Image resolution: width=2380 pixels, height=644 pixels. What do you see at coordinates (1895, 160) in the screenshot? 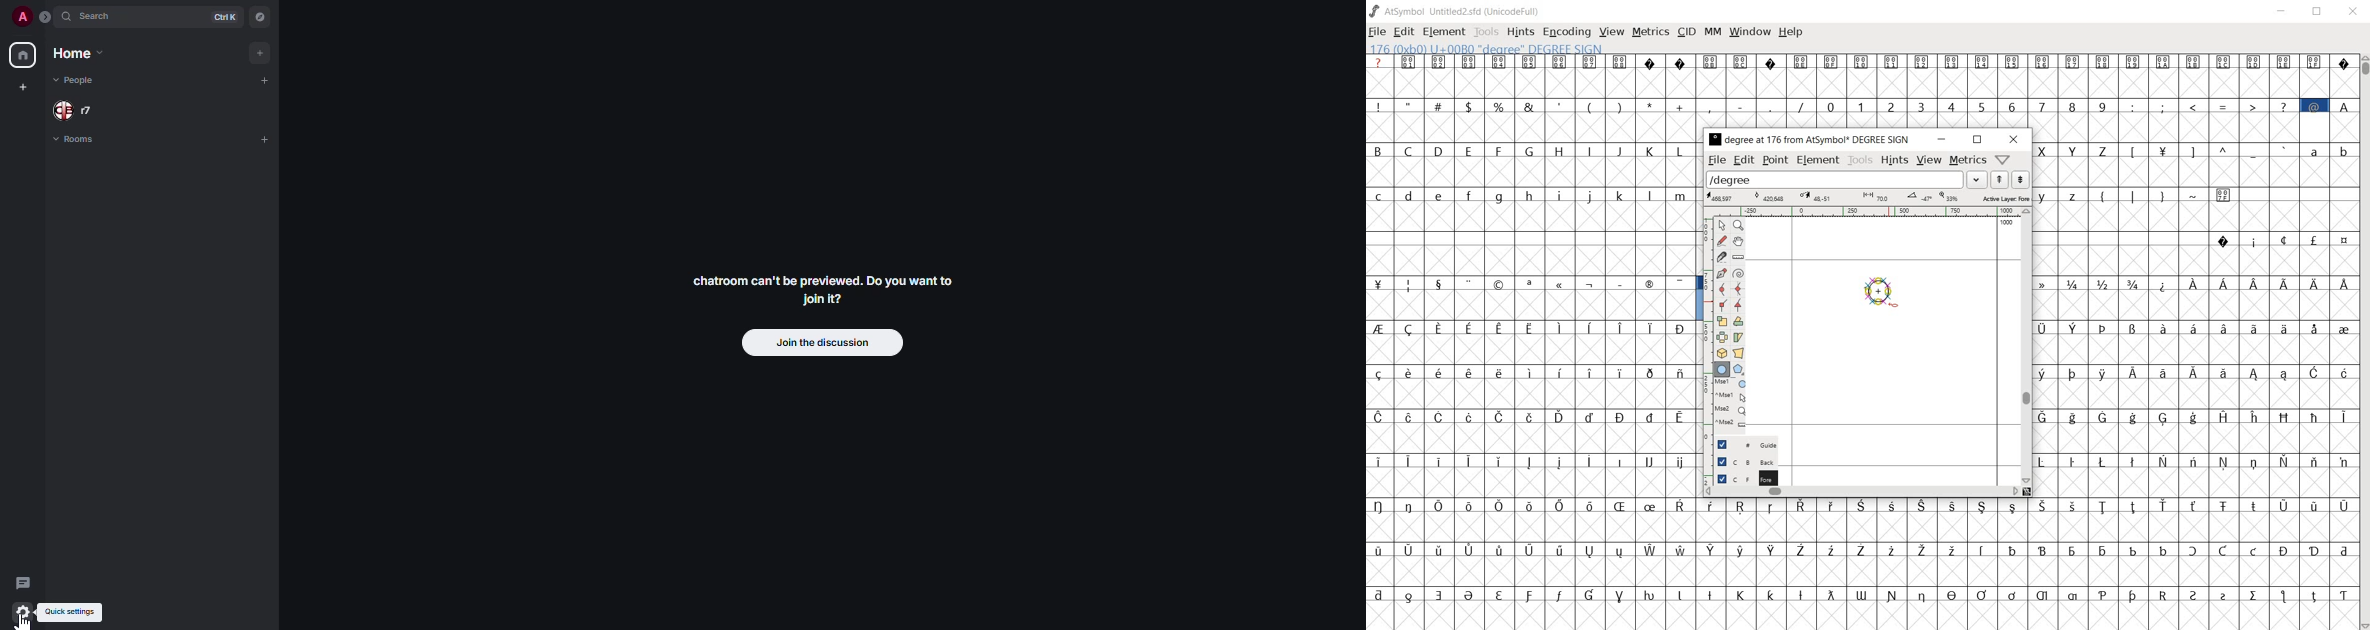
I see `hints` at bounding box center [1895, 160].